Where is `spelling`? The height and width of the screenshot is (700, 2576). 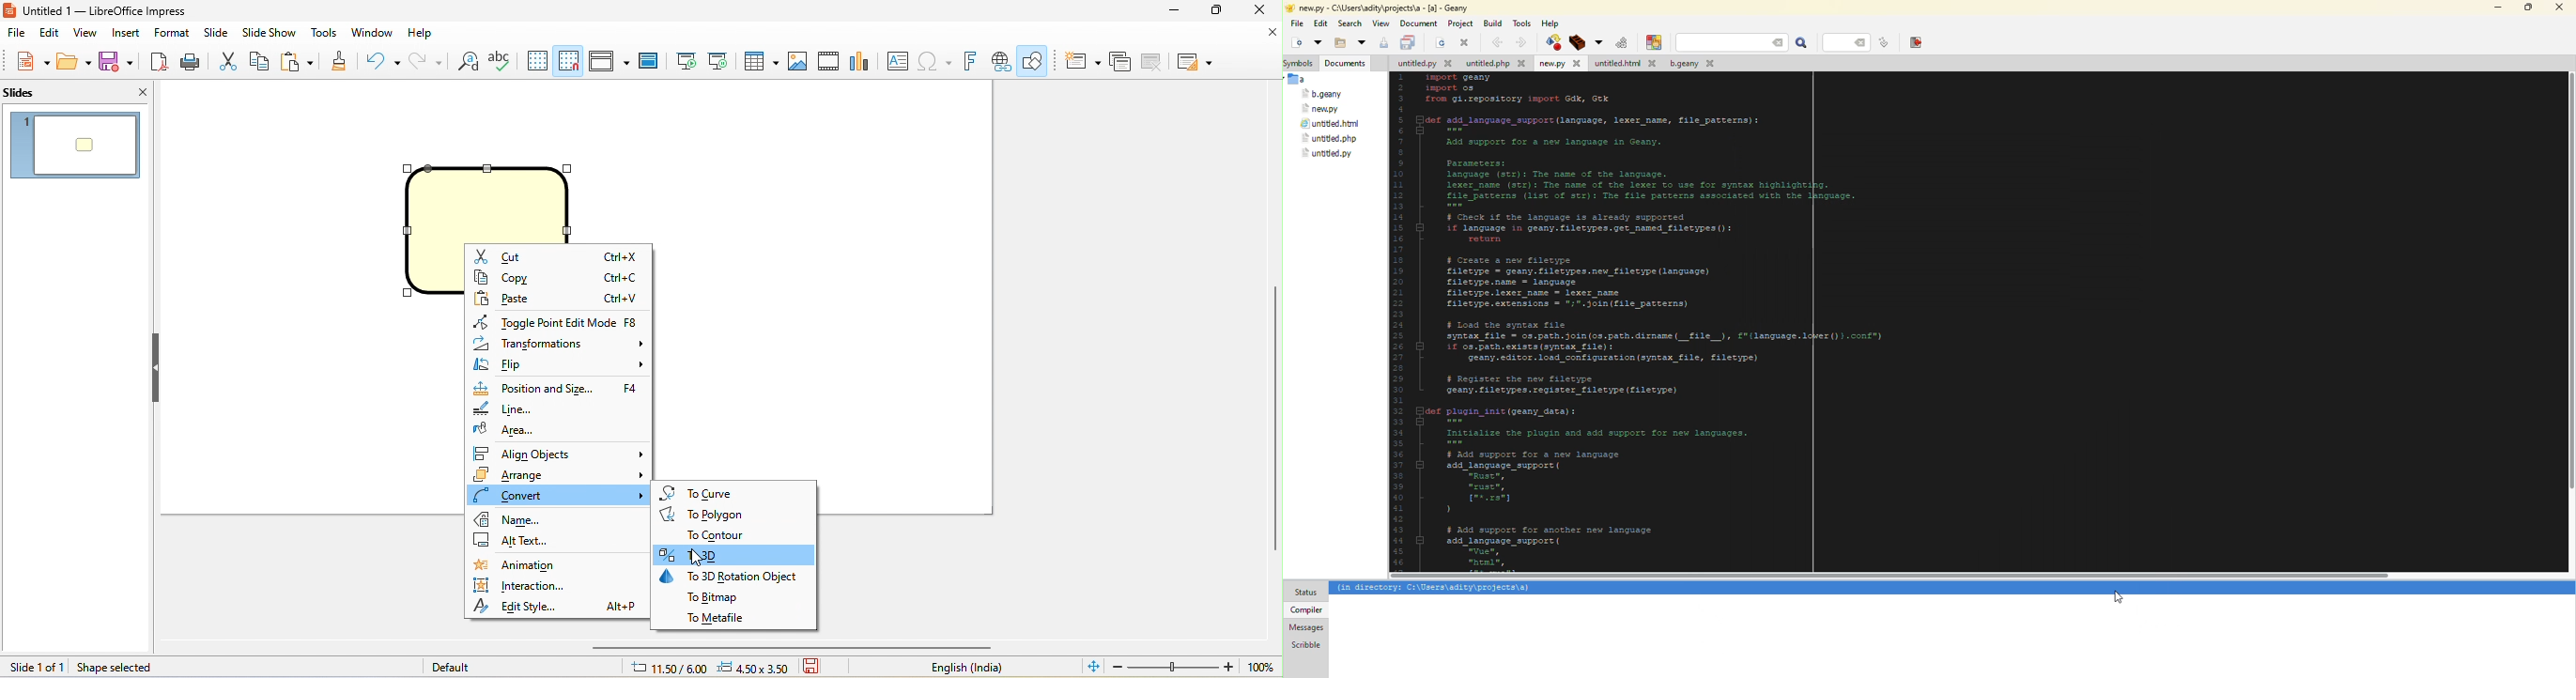
spelling is located at coordinates (503, 60).